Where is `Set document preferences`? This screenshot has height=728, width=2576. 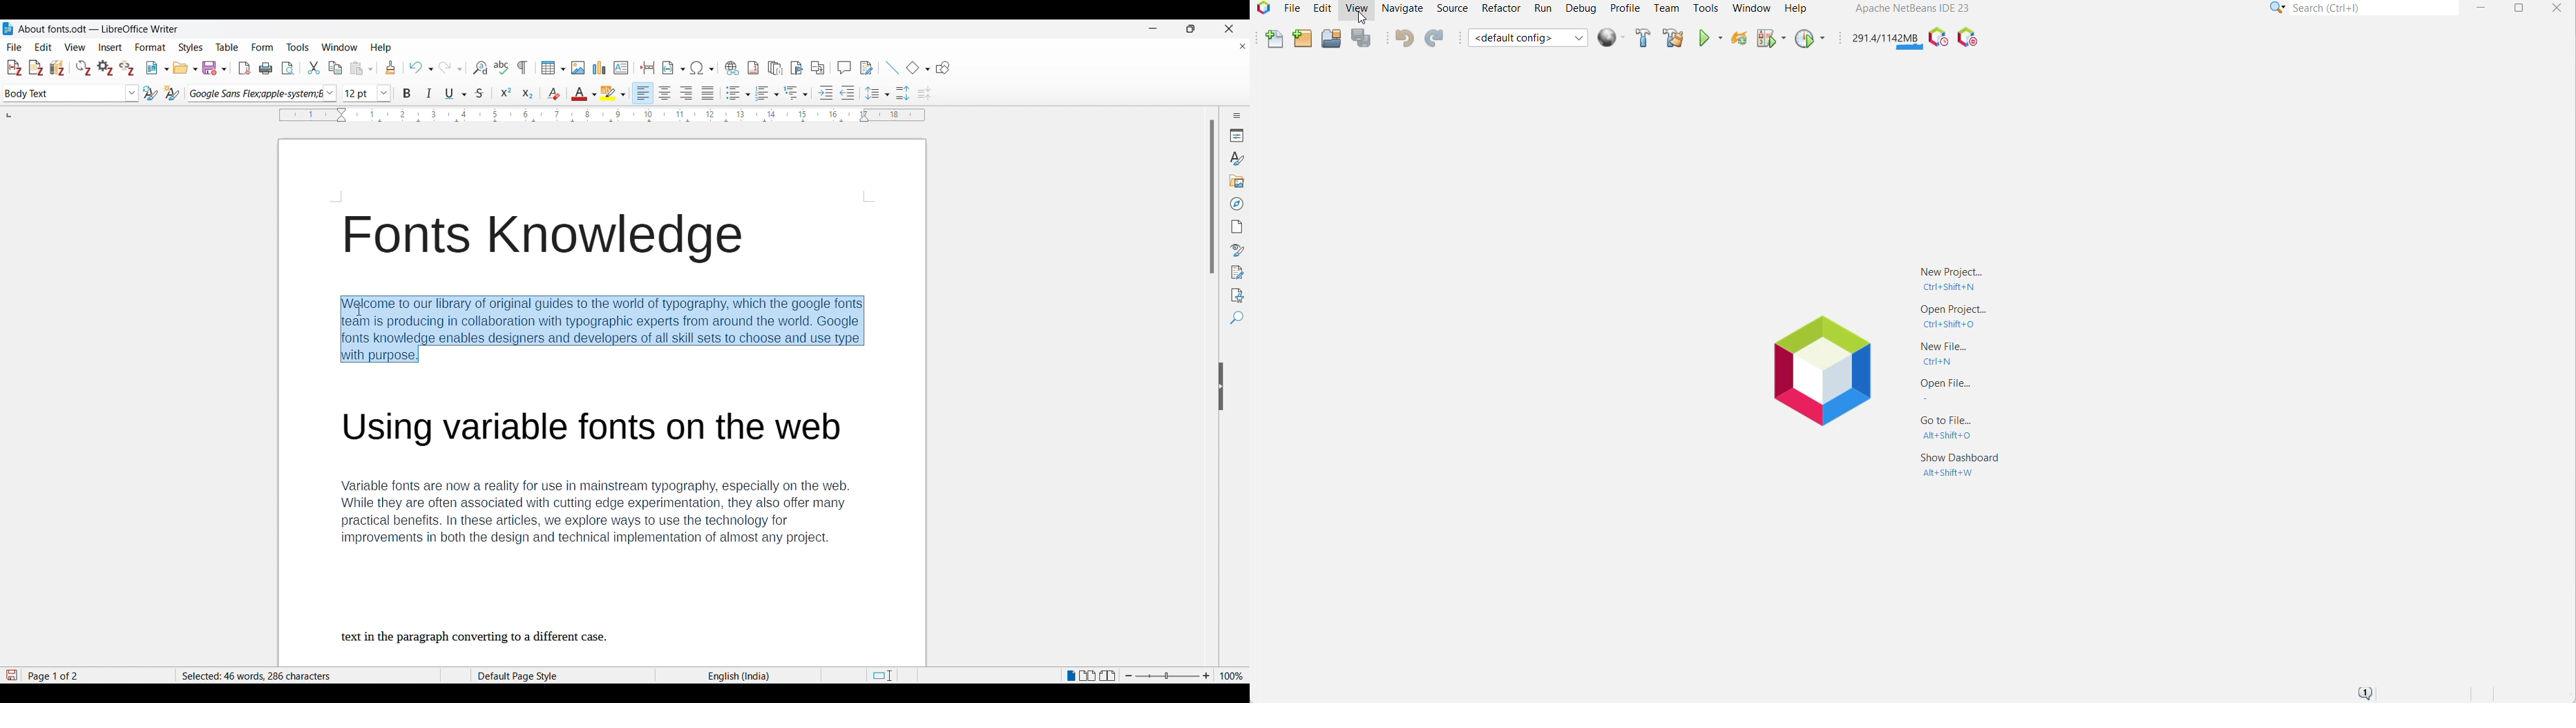 Set document preferences is located at coordinates (105, 68).